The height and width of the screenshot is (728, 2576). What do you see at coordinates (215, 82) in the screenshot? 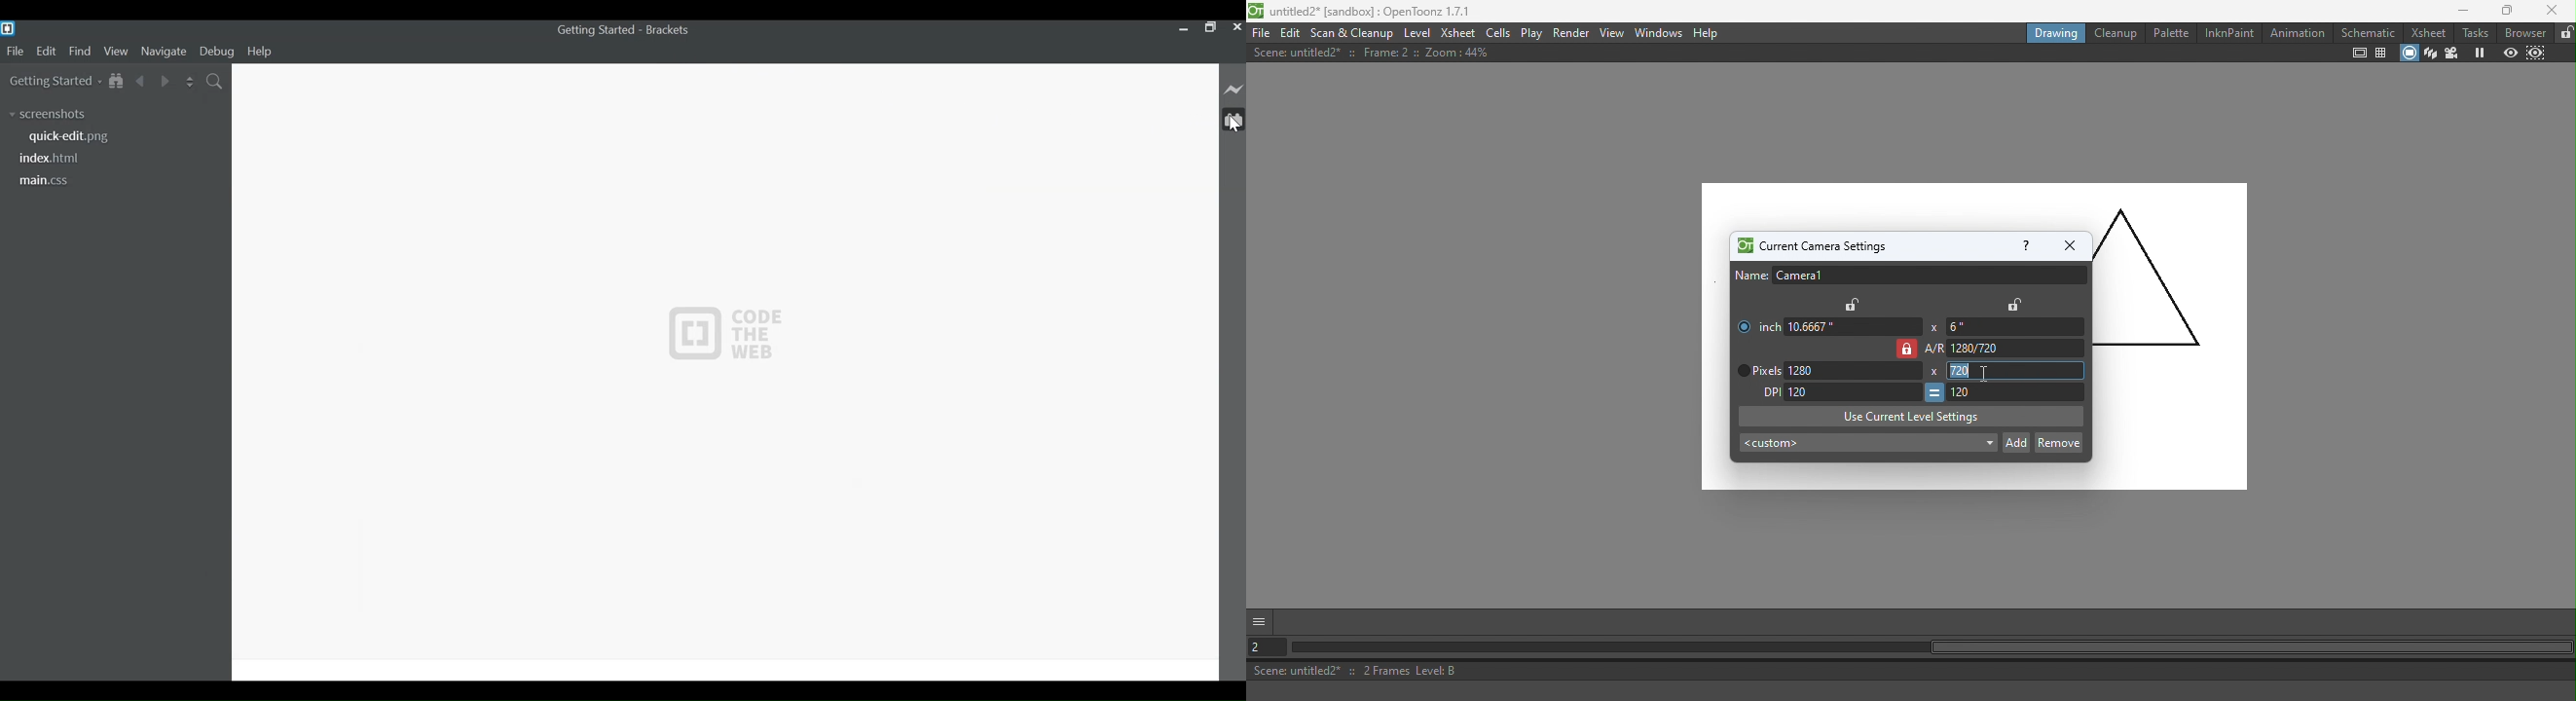
I see `Find in Files` at bounding box center [215, 82].